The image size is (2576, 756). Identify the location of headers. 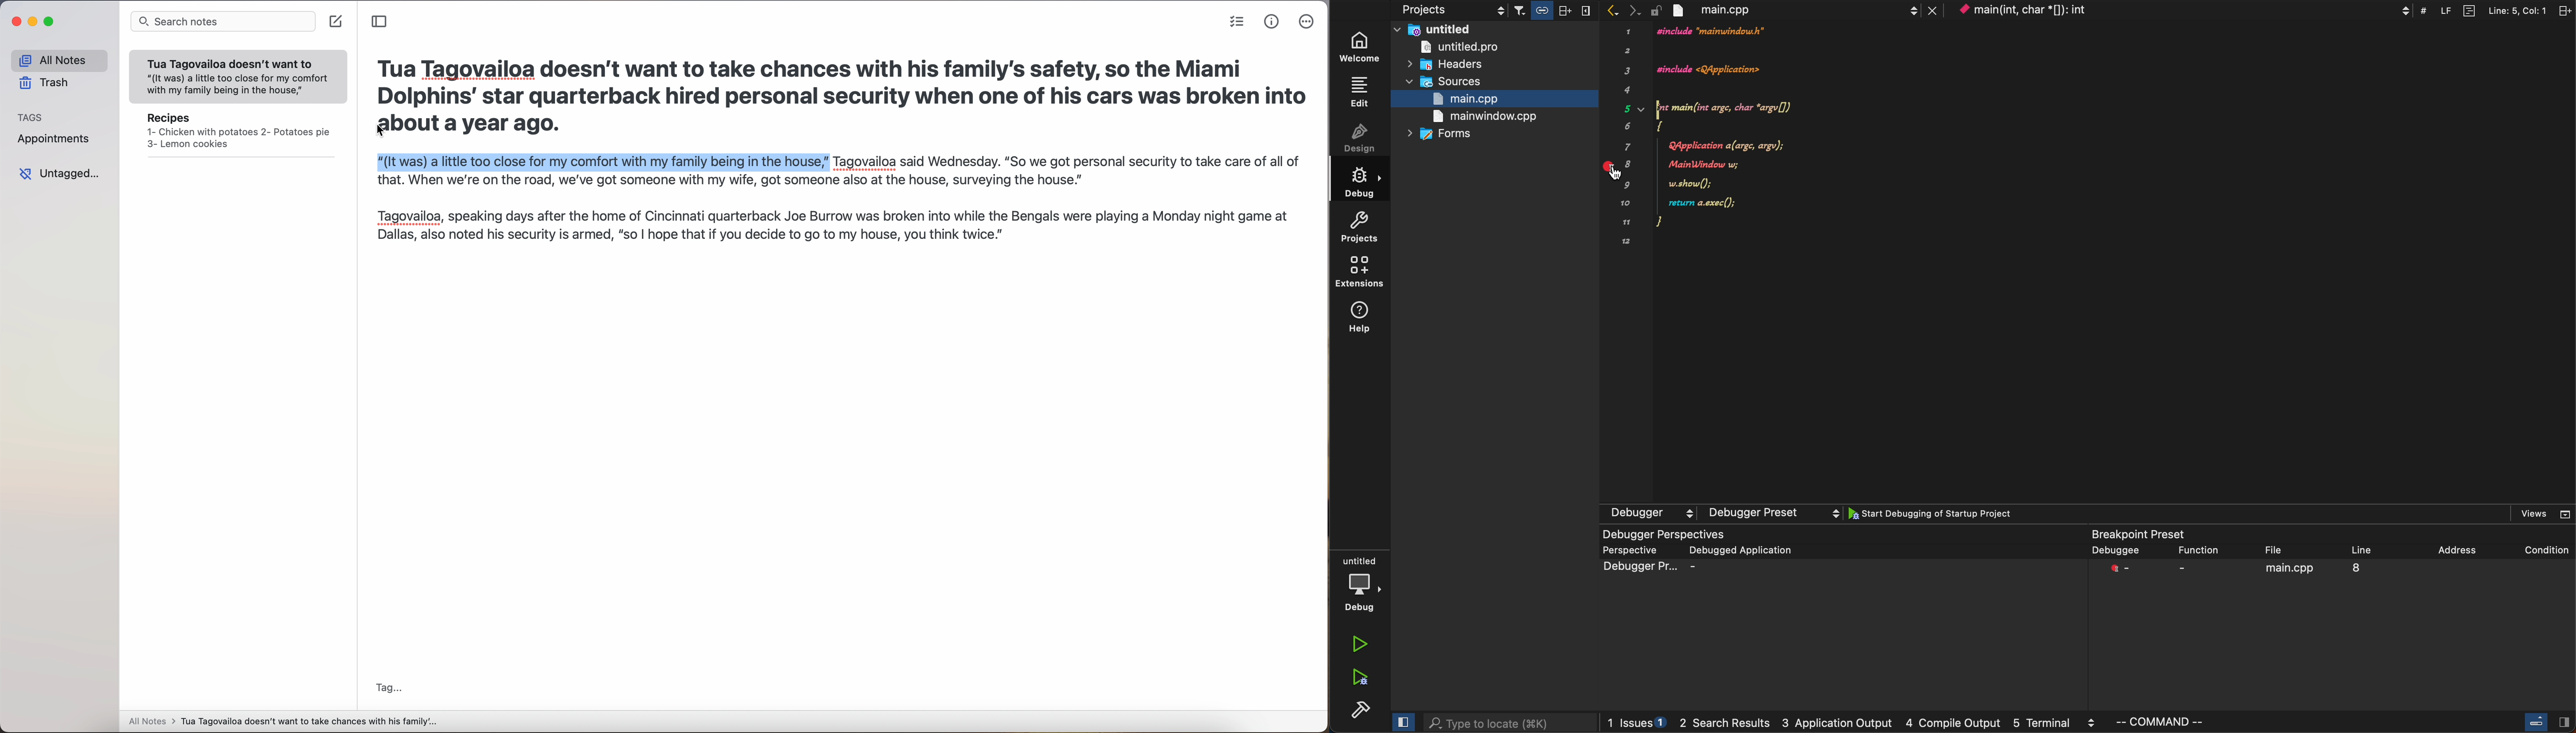
(1456, 64).